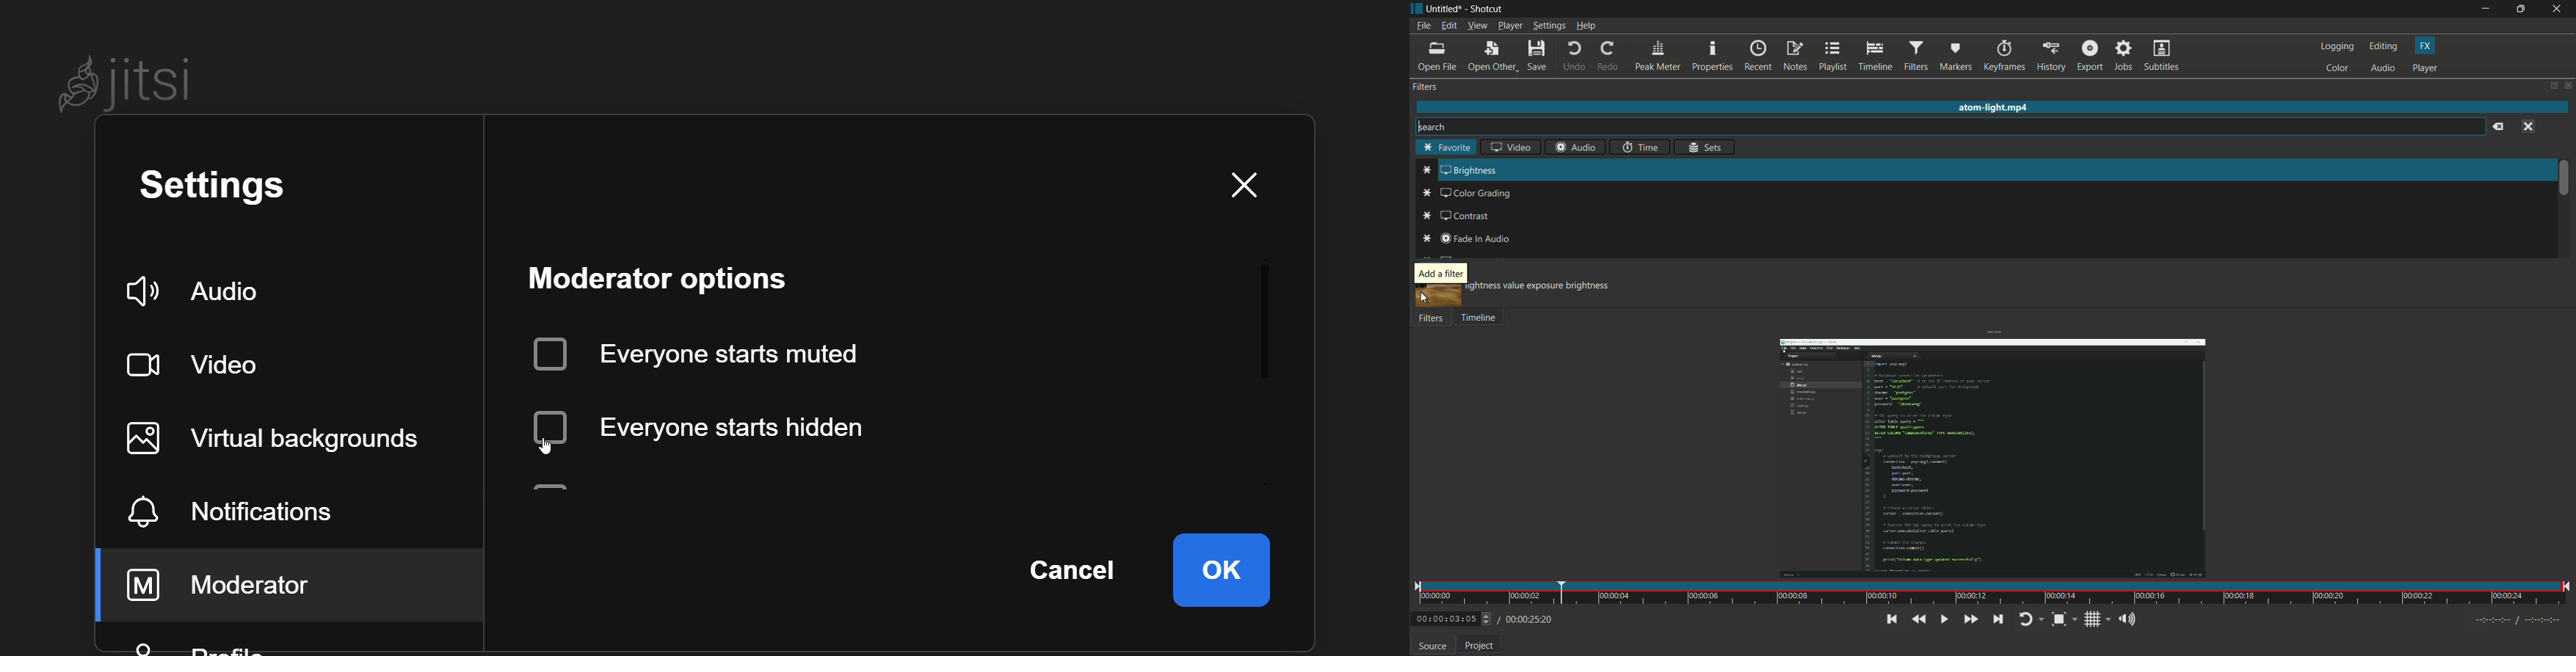  Describe the element at coordinates (670, 275) in the screenshot. I see `moderator option` at that location.